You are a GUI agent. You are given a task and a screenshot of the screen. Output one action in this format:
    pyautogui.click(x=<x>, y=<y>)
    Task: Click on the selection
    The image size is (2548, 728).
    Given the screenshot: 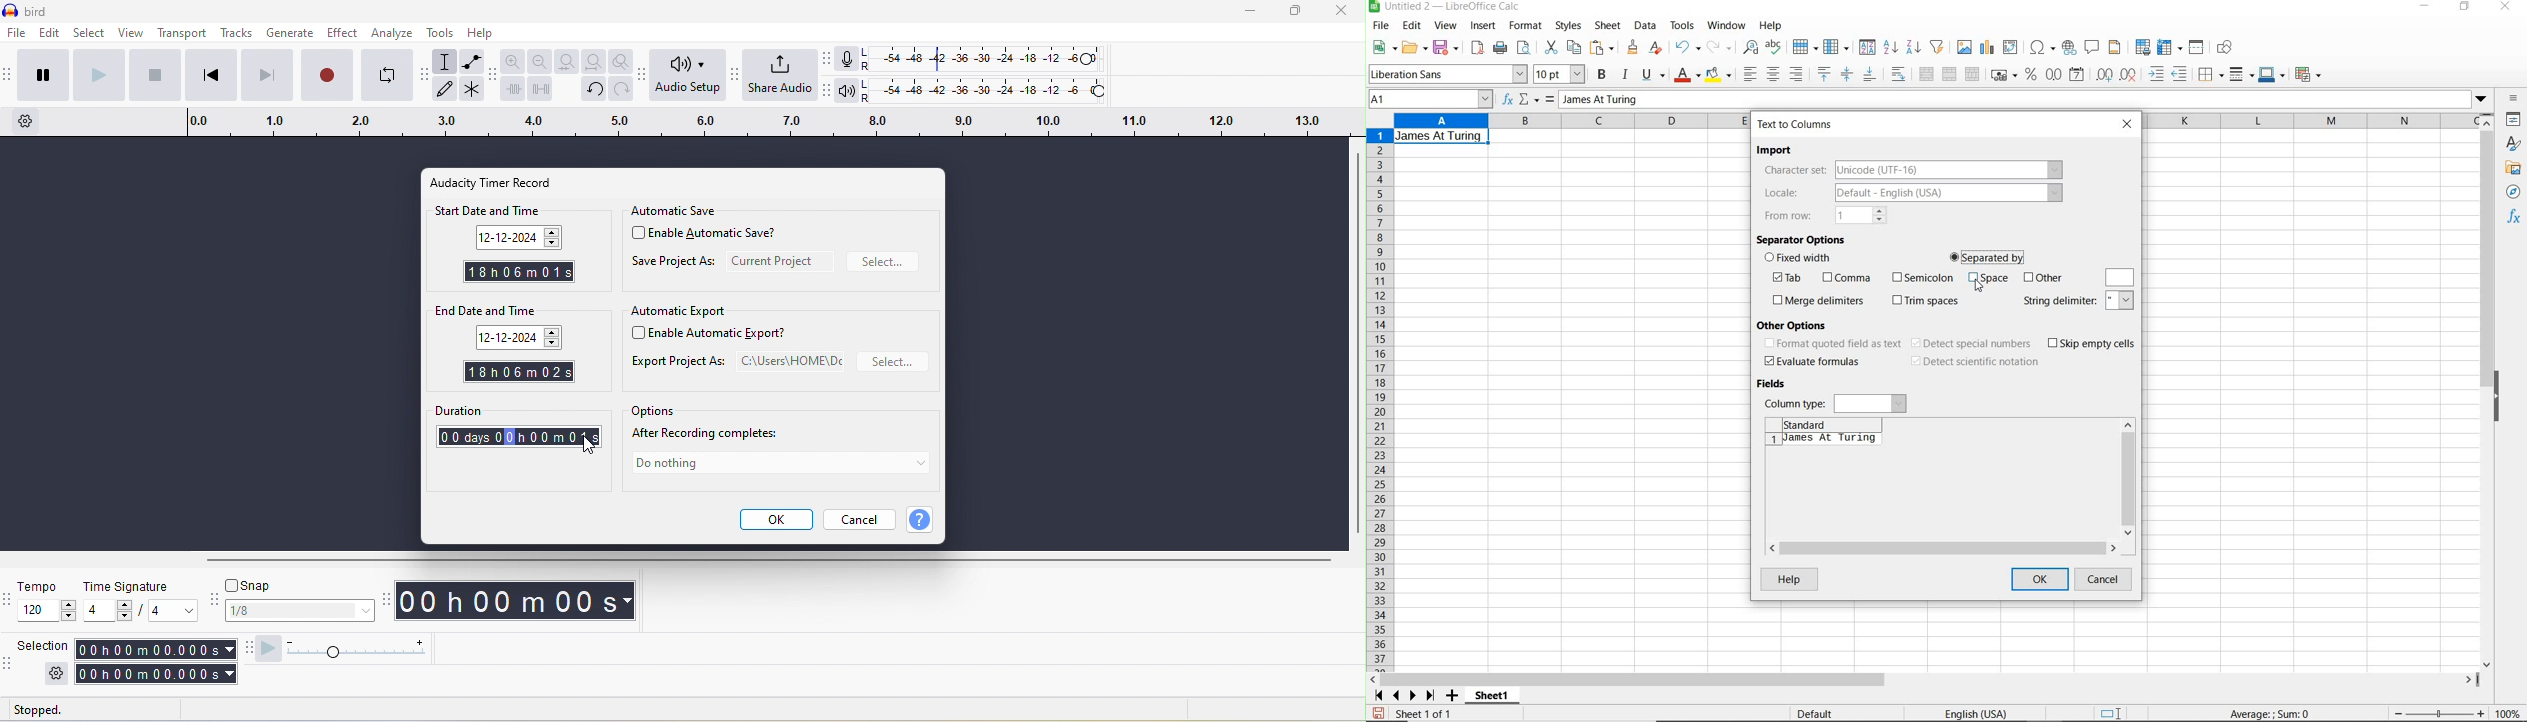 What is the action you would take?
    pyautogui.click(x=44, y=648)
    